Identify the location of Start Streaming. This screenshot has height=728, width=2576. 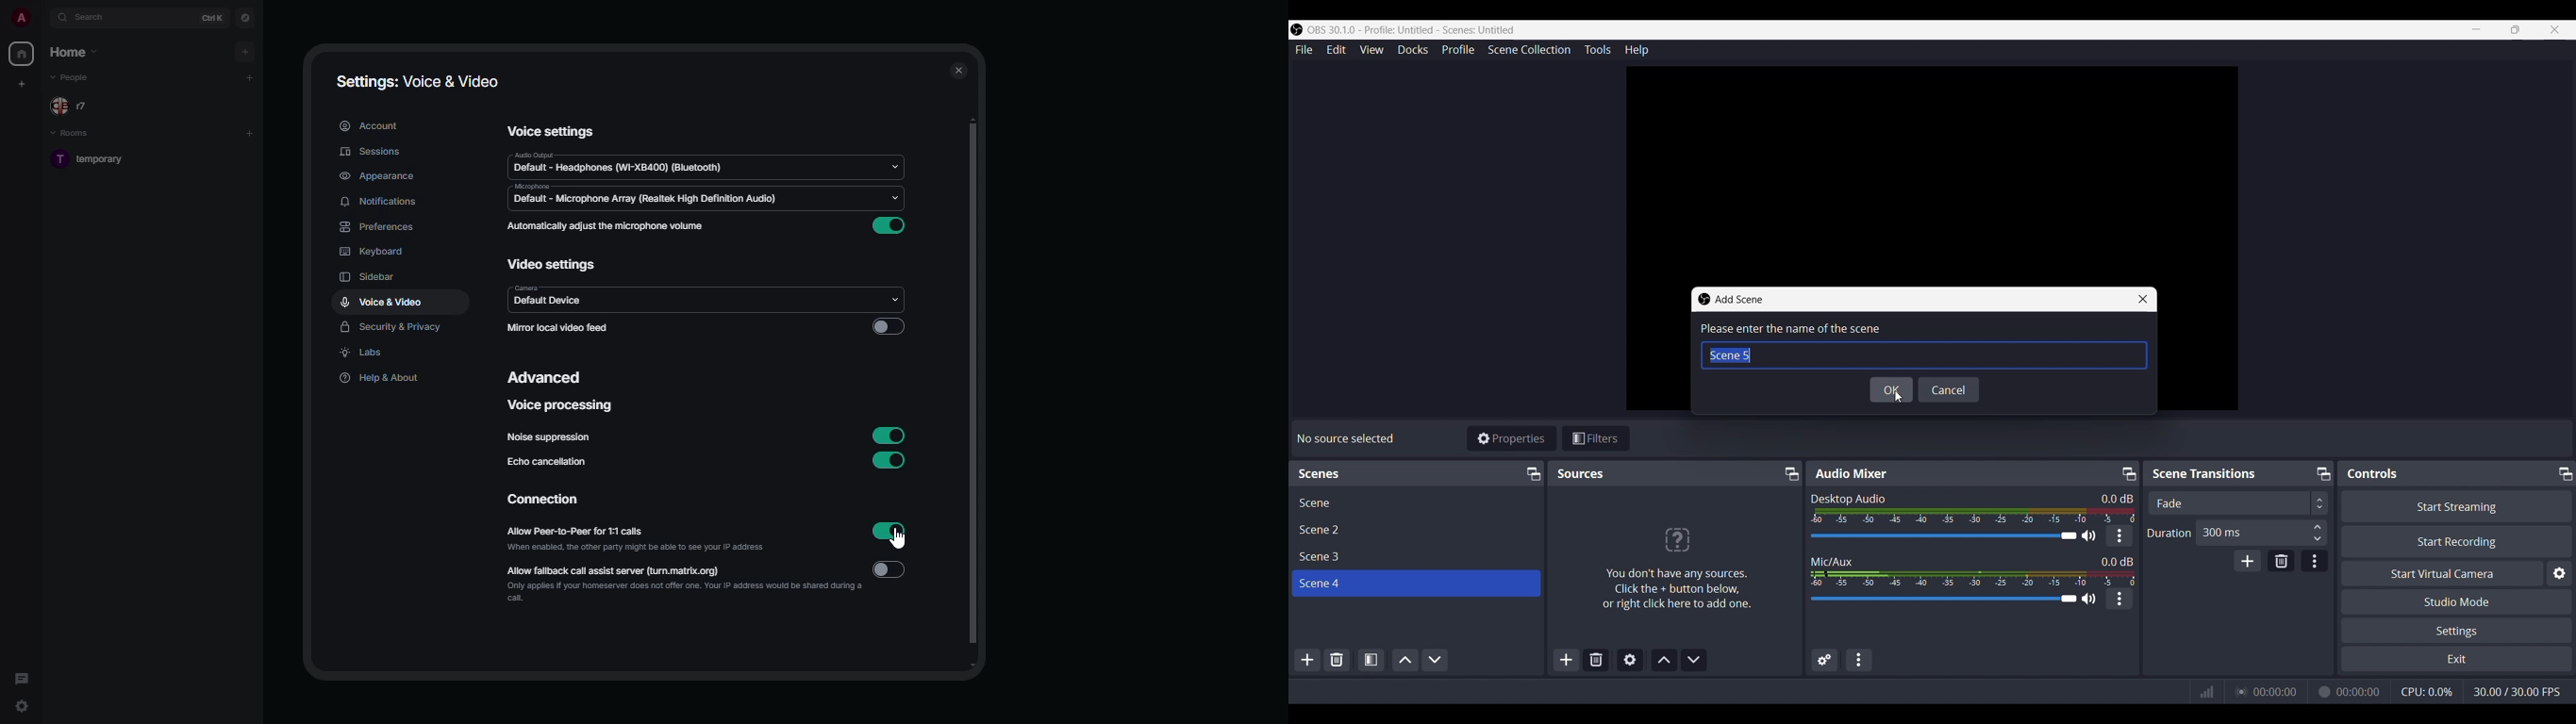
(2456, 505).